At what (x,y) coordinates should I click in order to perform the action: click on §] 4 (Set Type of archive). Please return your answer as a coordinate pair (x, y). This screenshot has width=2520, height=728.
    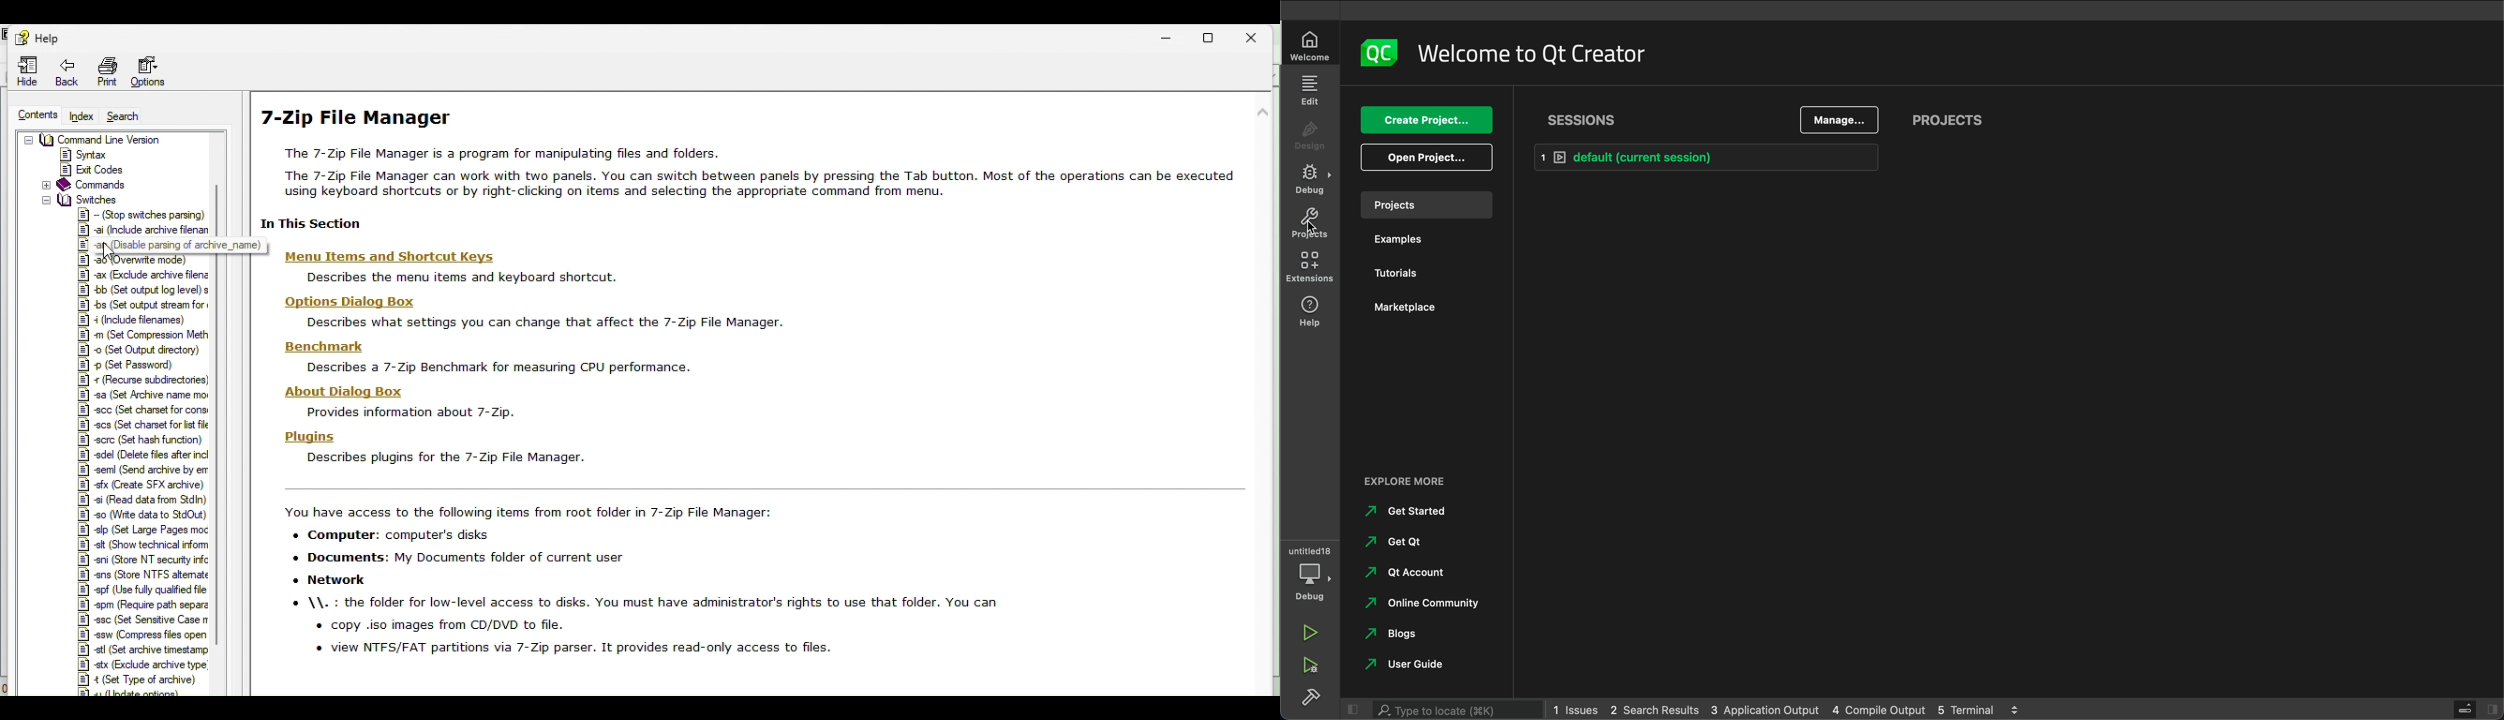
    Looking at the image, I should click on (136, 680).